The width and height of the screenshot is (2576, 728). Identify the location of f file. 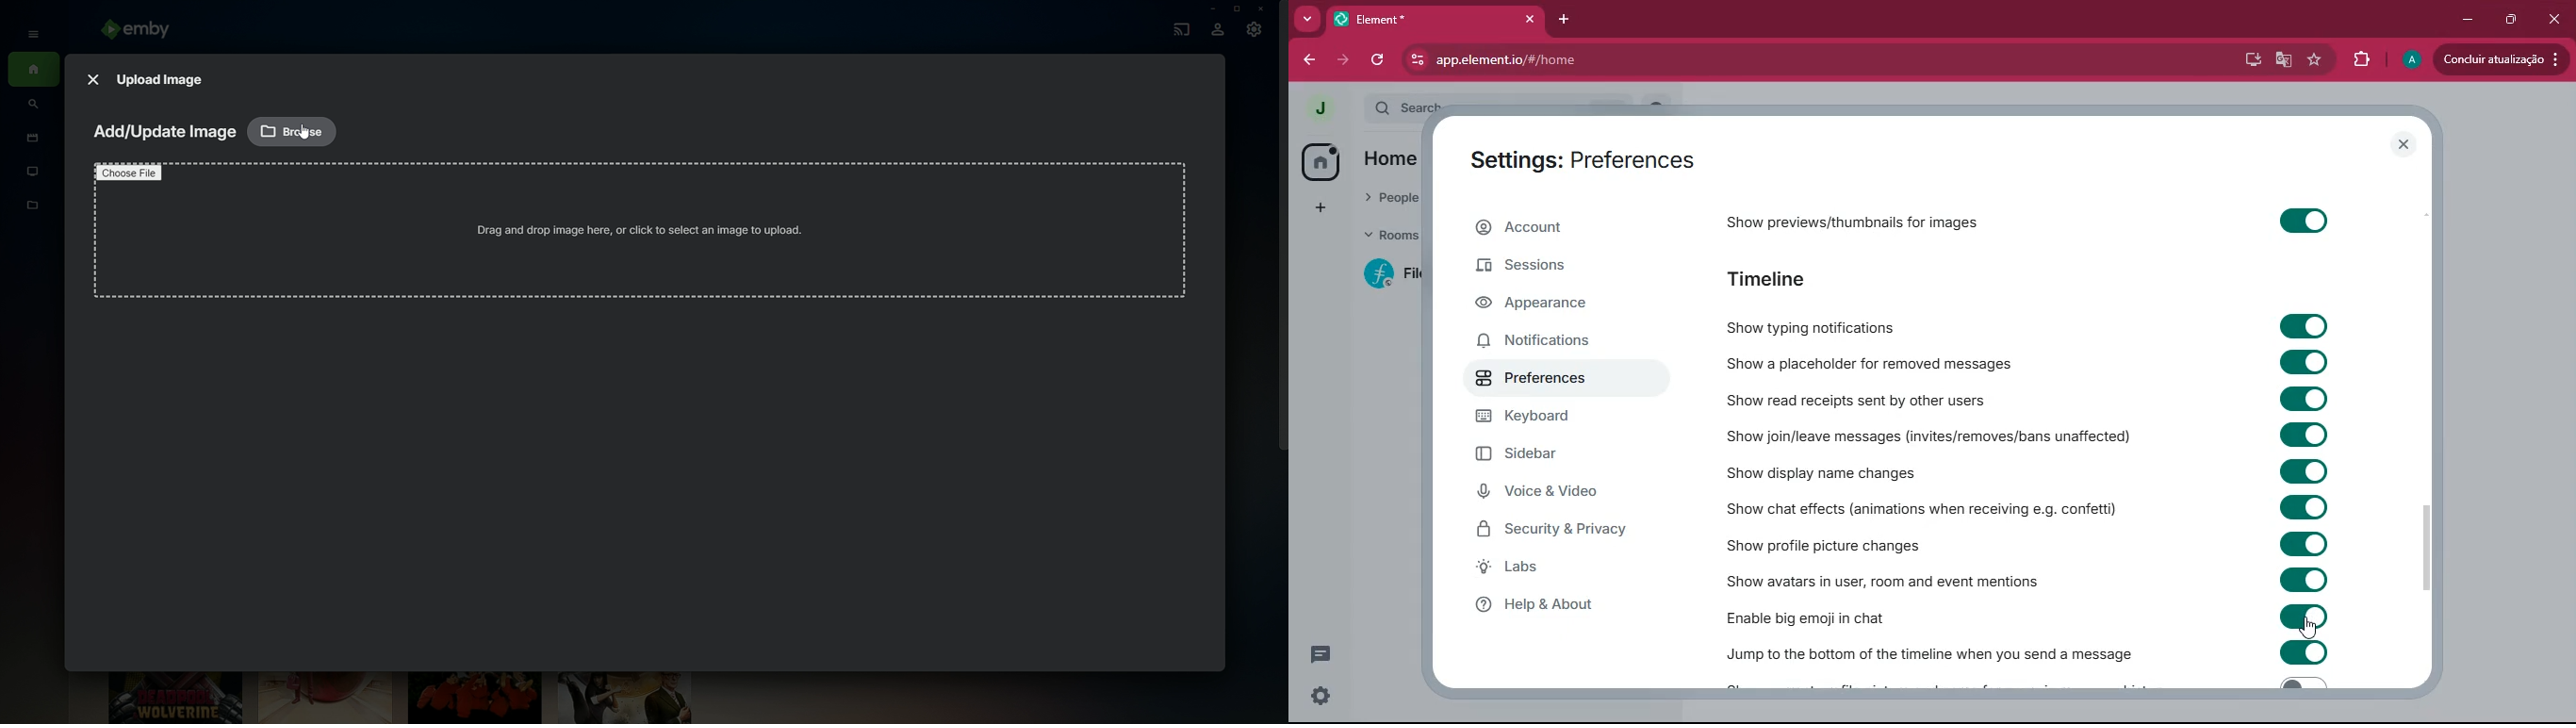
(1394, 277).